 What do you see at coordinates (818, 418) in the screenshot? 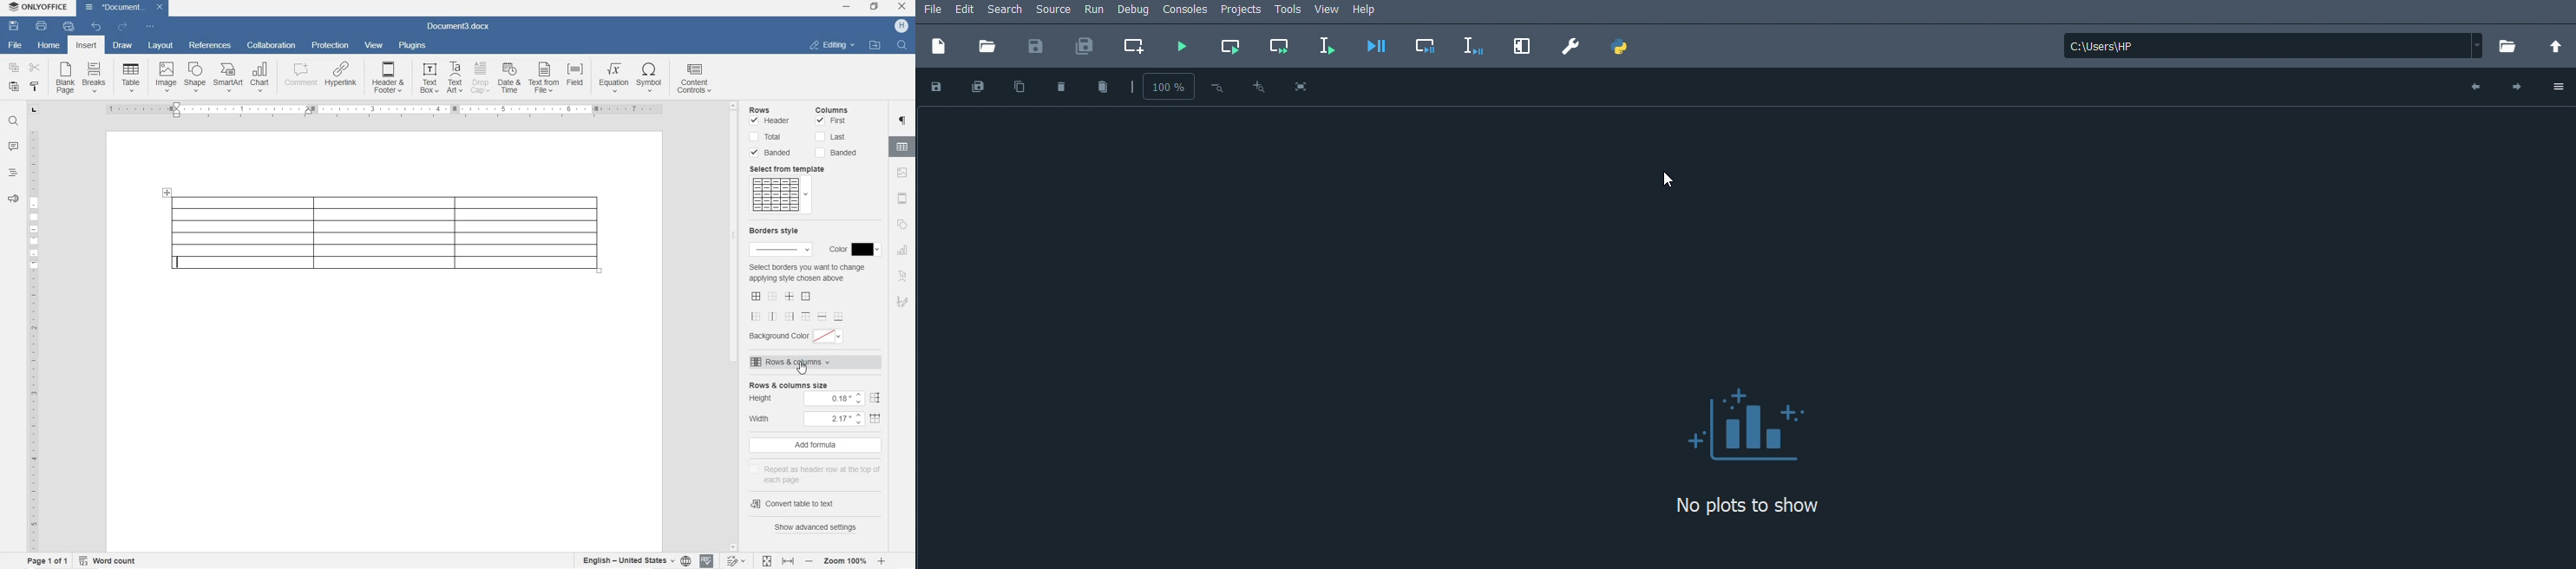
I see `Width` at bounding box center [818, 418].